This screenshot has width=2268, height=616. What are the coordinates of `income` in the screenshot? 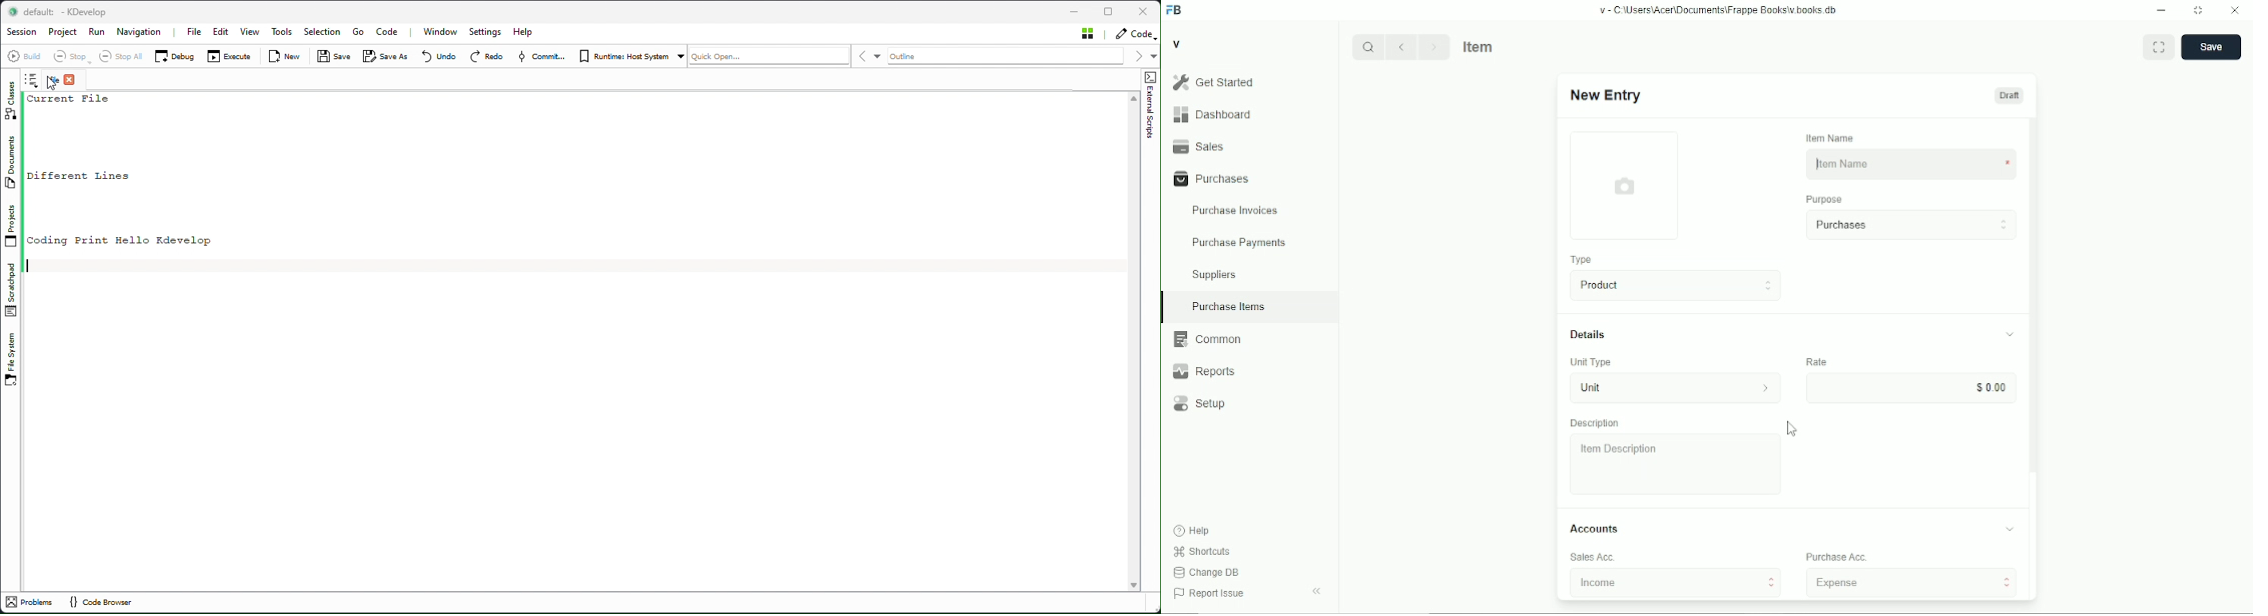 It's located at (1676, 582).